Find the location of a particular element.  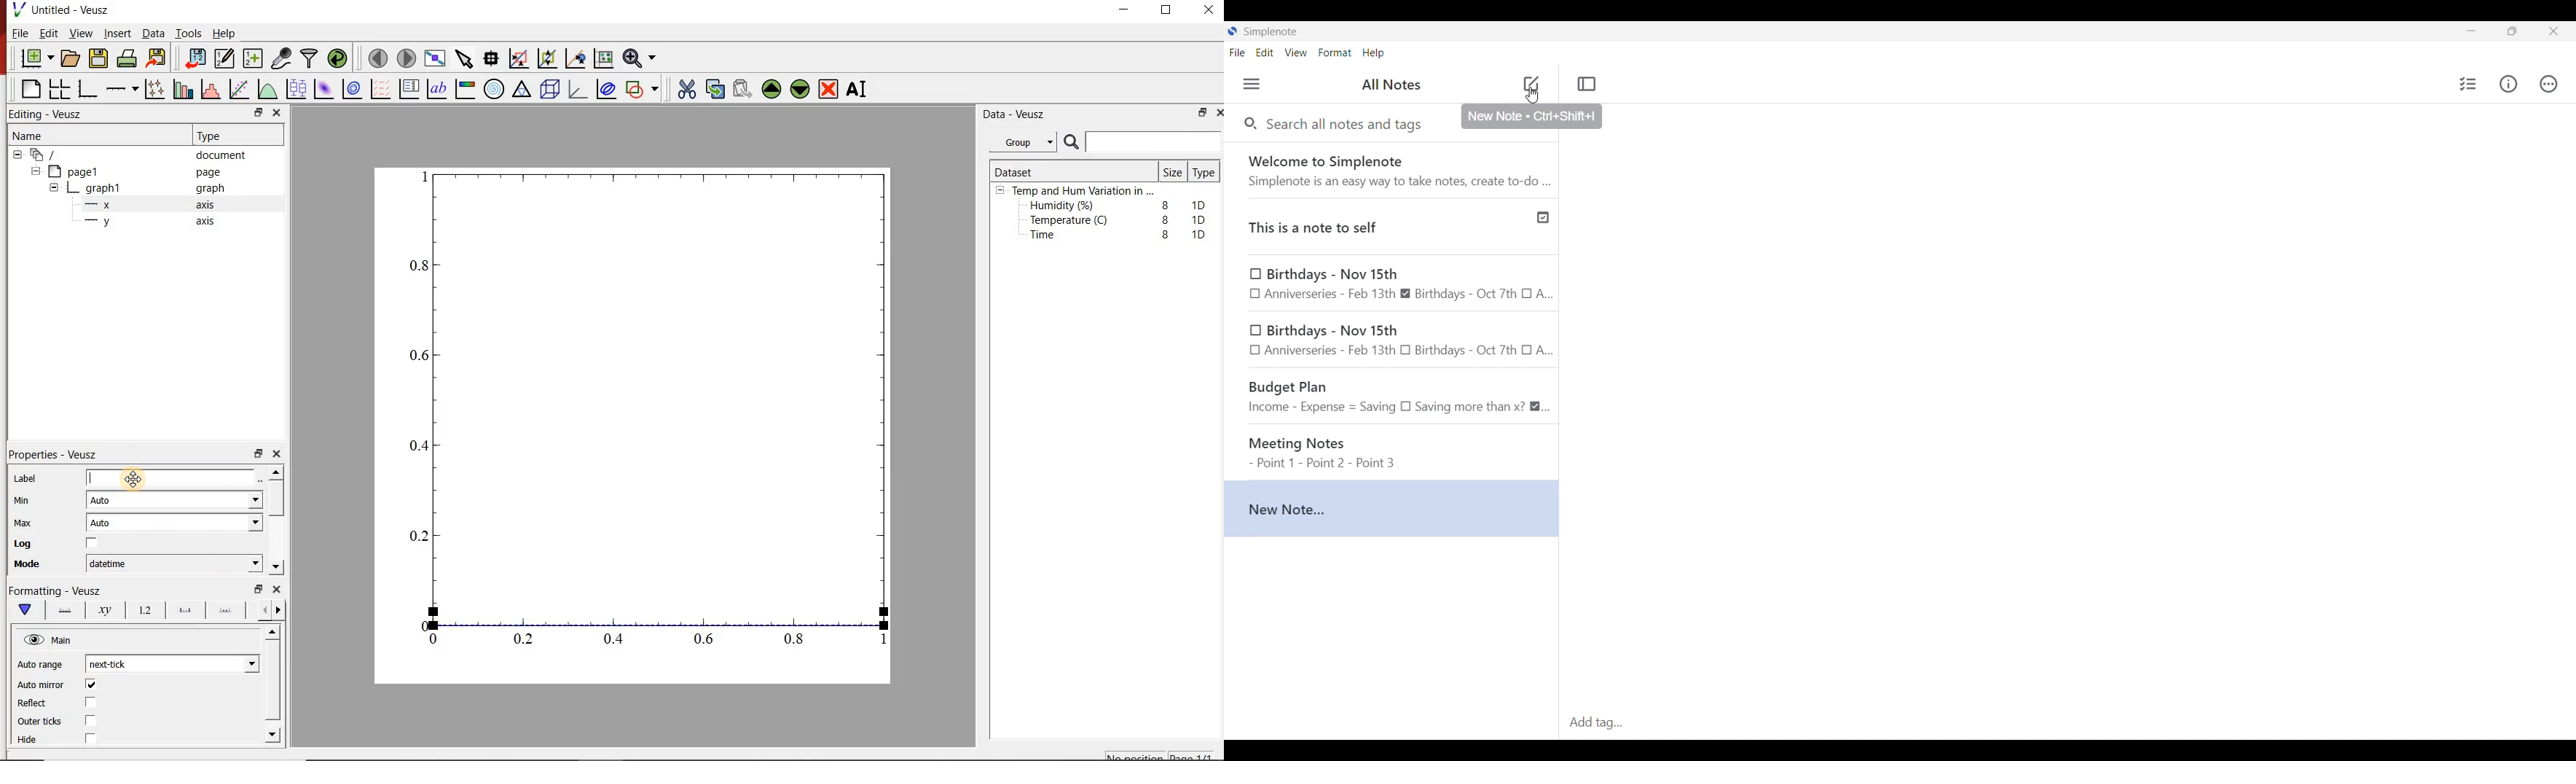

Insert is located at coordinates (115, 34).